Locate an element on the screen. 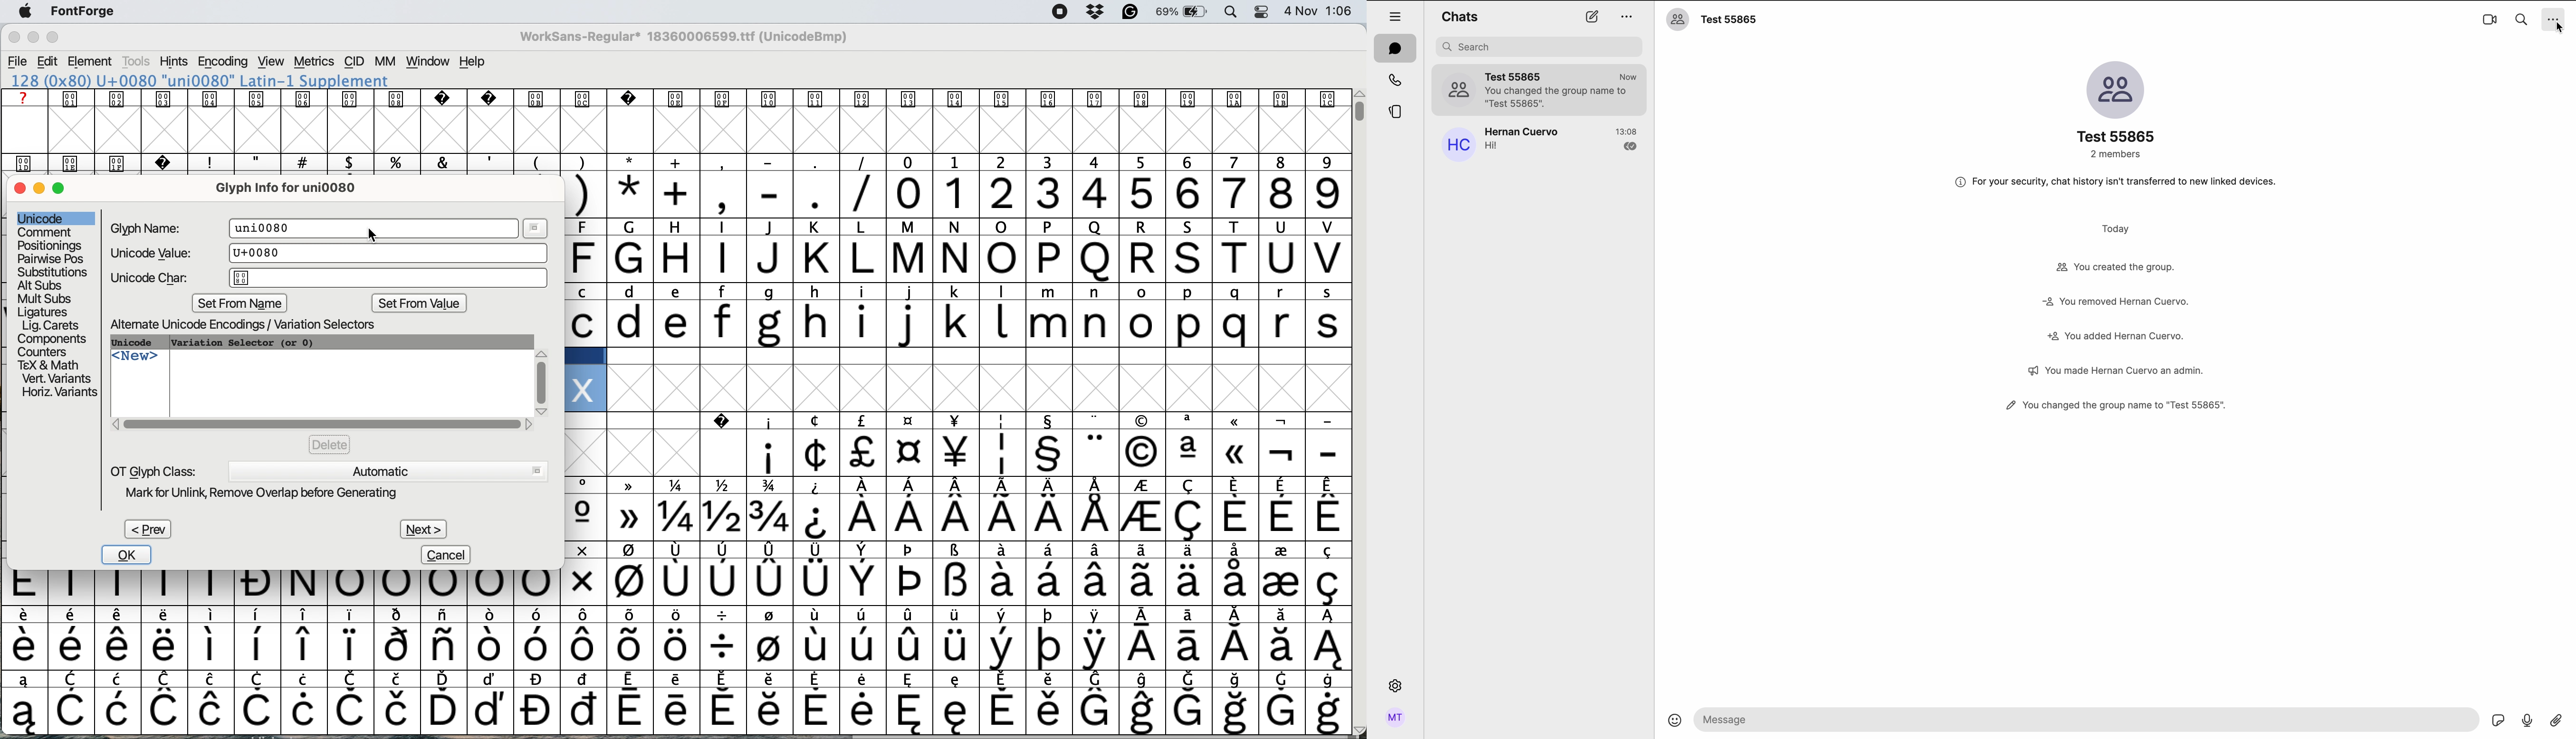 This screenshot has height=756, width=2576. substitutions is located at coordinates (54, 272).